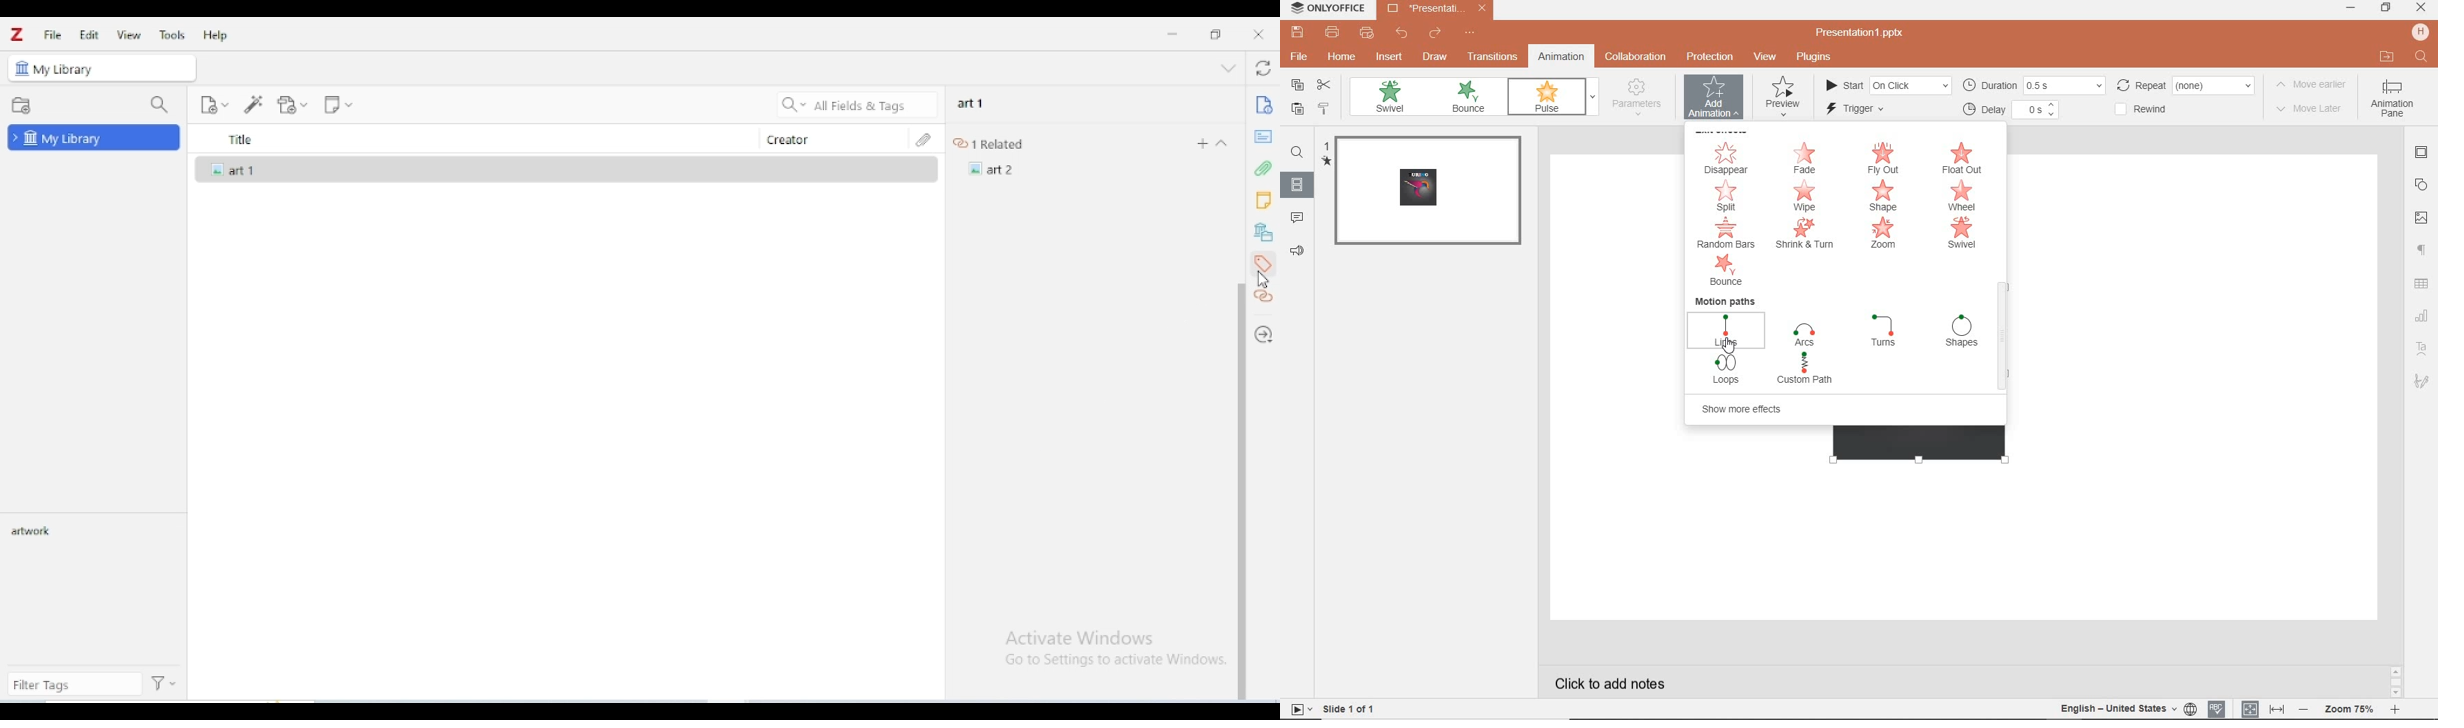 The height and width of the screenshot is (728, 2464). What do you see at coordinates (1258, 35) in the screenshot?
I see `close` at bounding box center [1258, 35].